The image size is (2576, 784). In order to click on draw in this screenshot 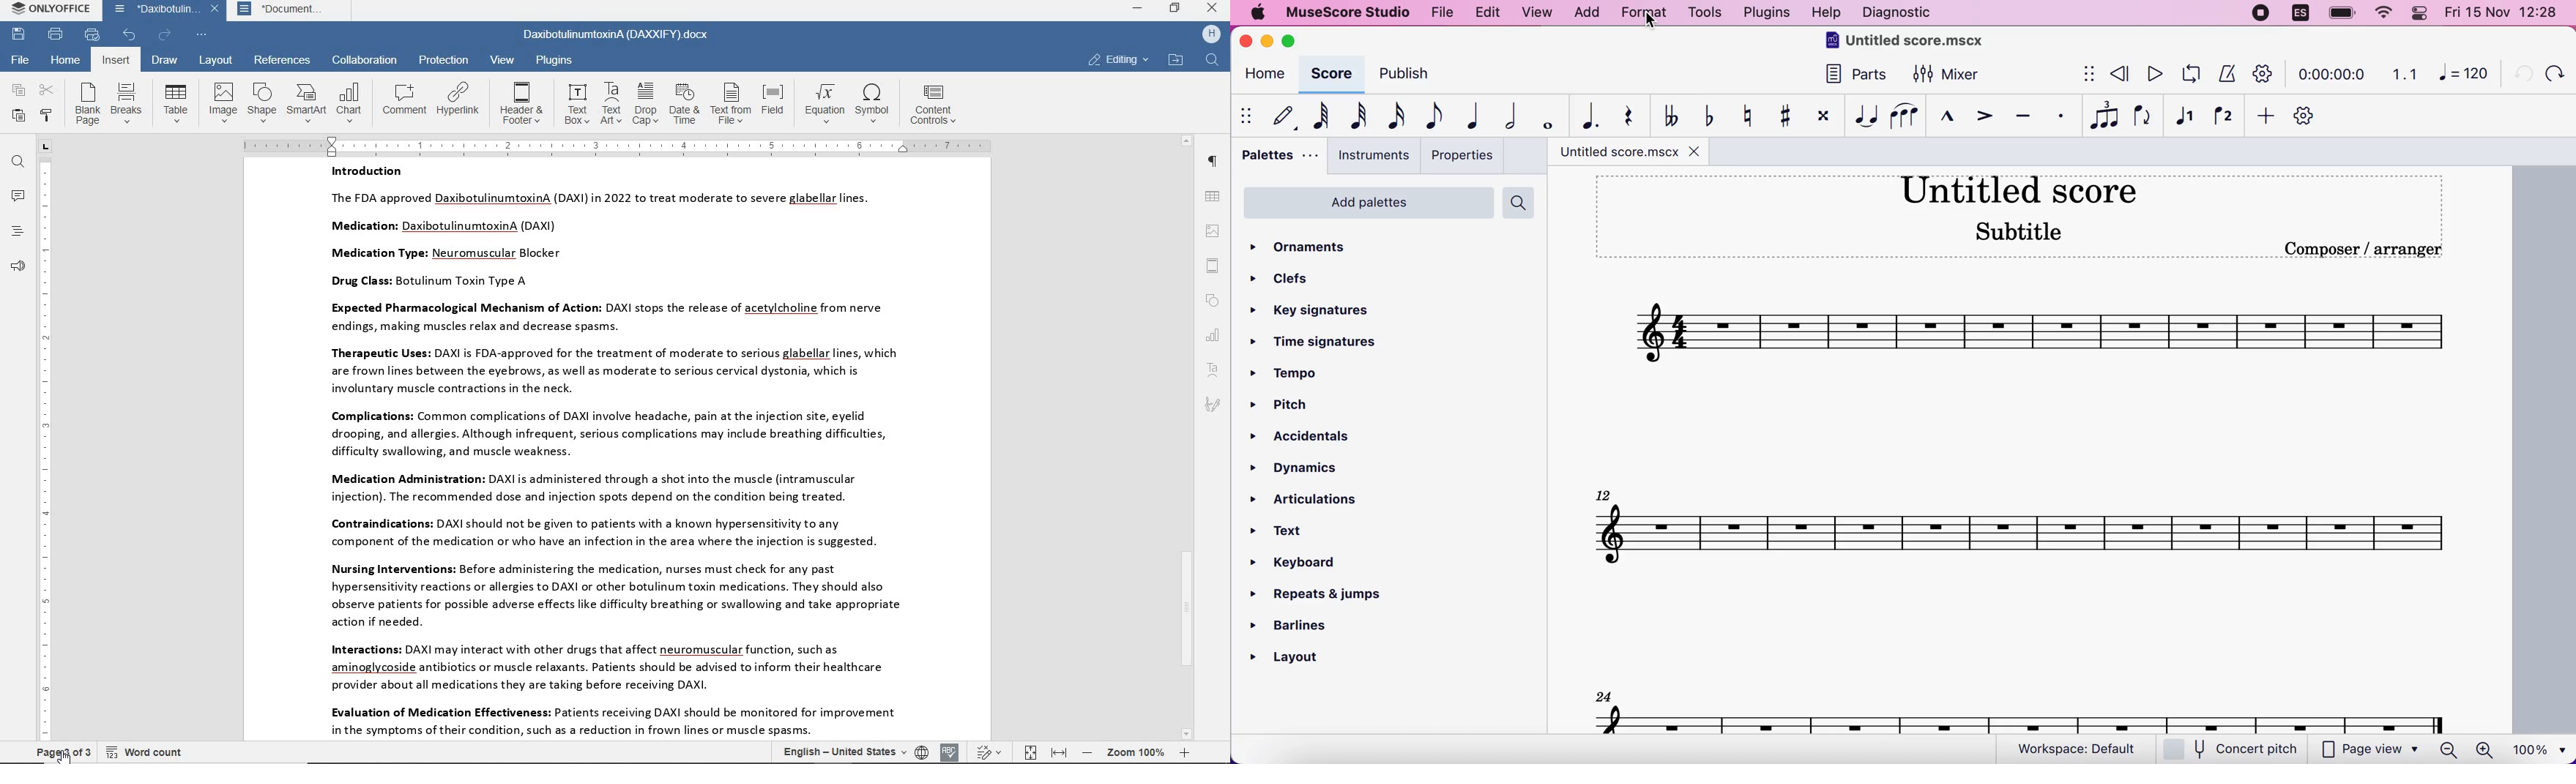, I will do `click(166, 61)`.